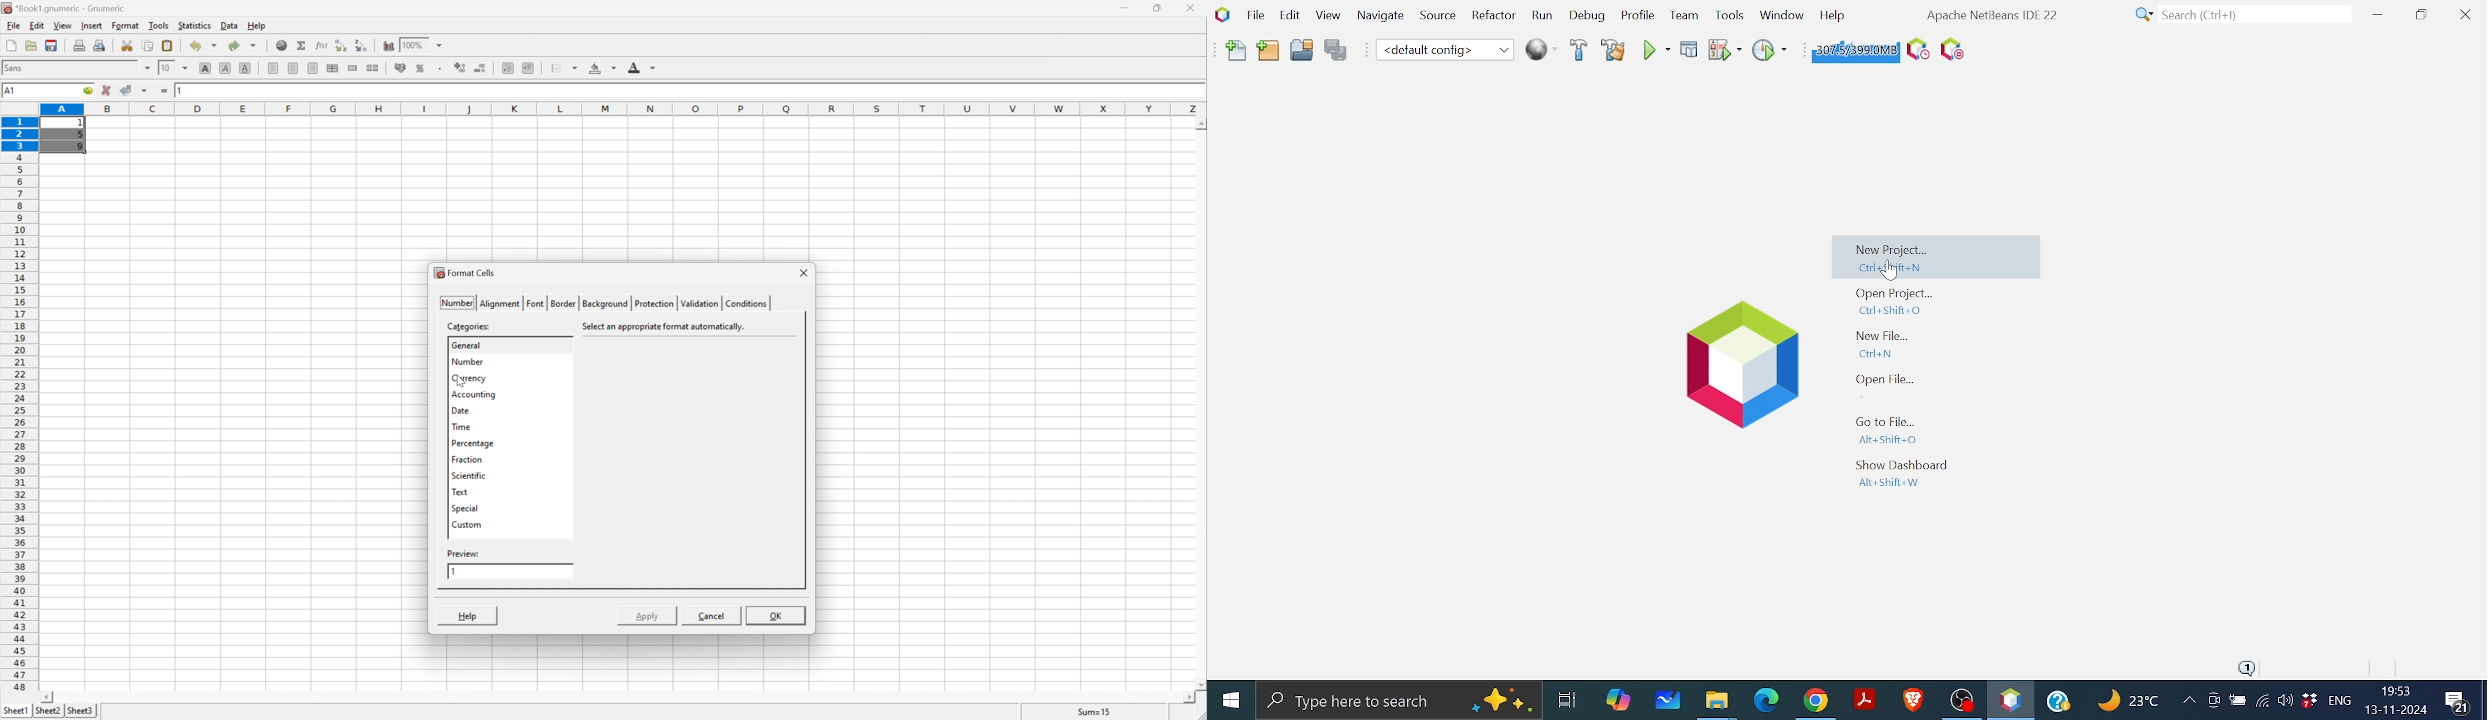  Describe the element at coordinates (88, 91) in the screenshot. I see `go to` at that location.